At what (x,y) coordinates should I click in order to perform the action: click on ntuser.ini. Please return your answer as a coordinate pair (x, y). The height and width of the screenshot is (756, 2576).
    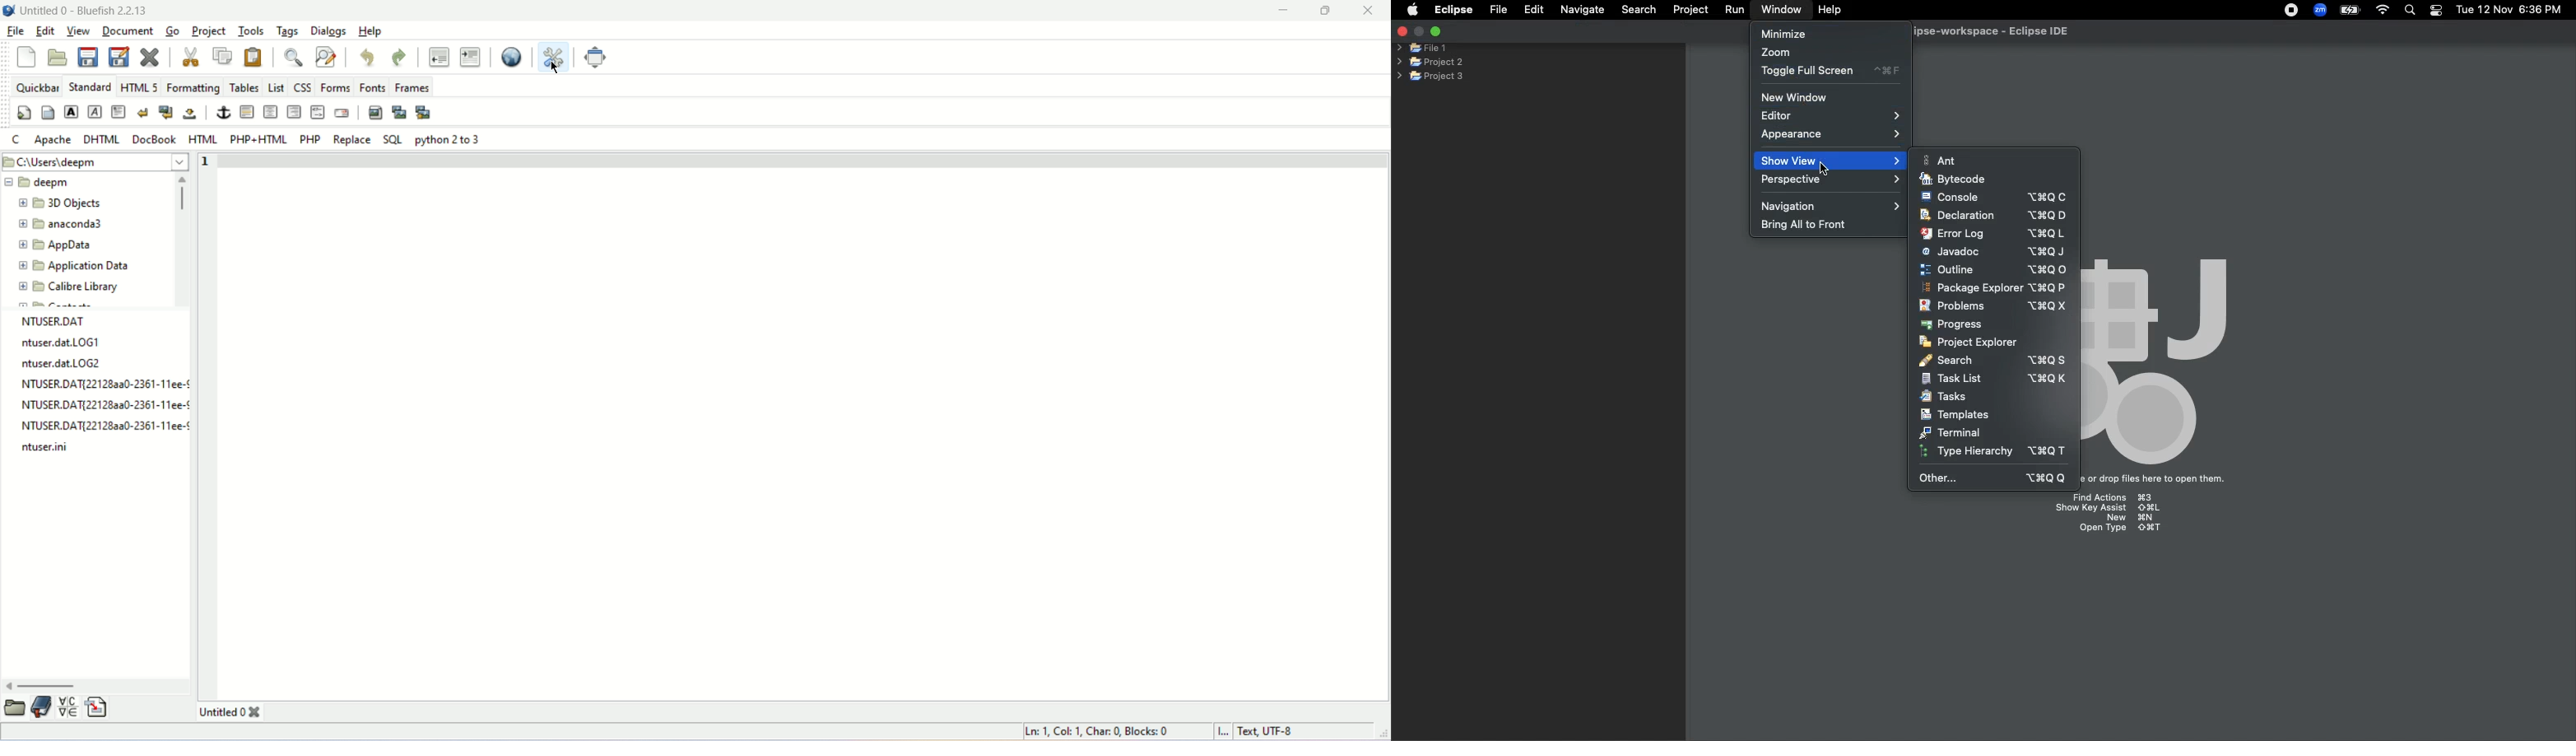
    Looking at the image, I should click on (51, 449).